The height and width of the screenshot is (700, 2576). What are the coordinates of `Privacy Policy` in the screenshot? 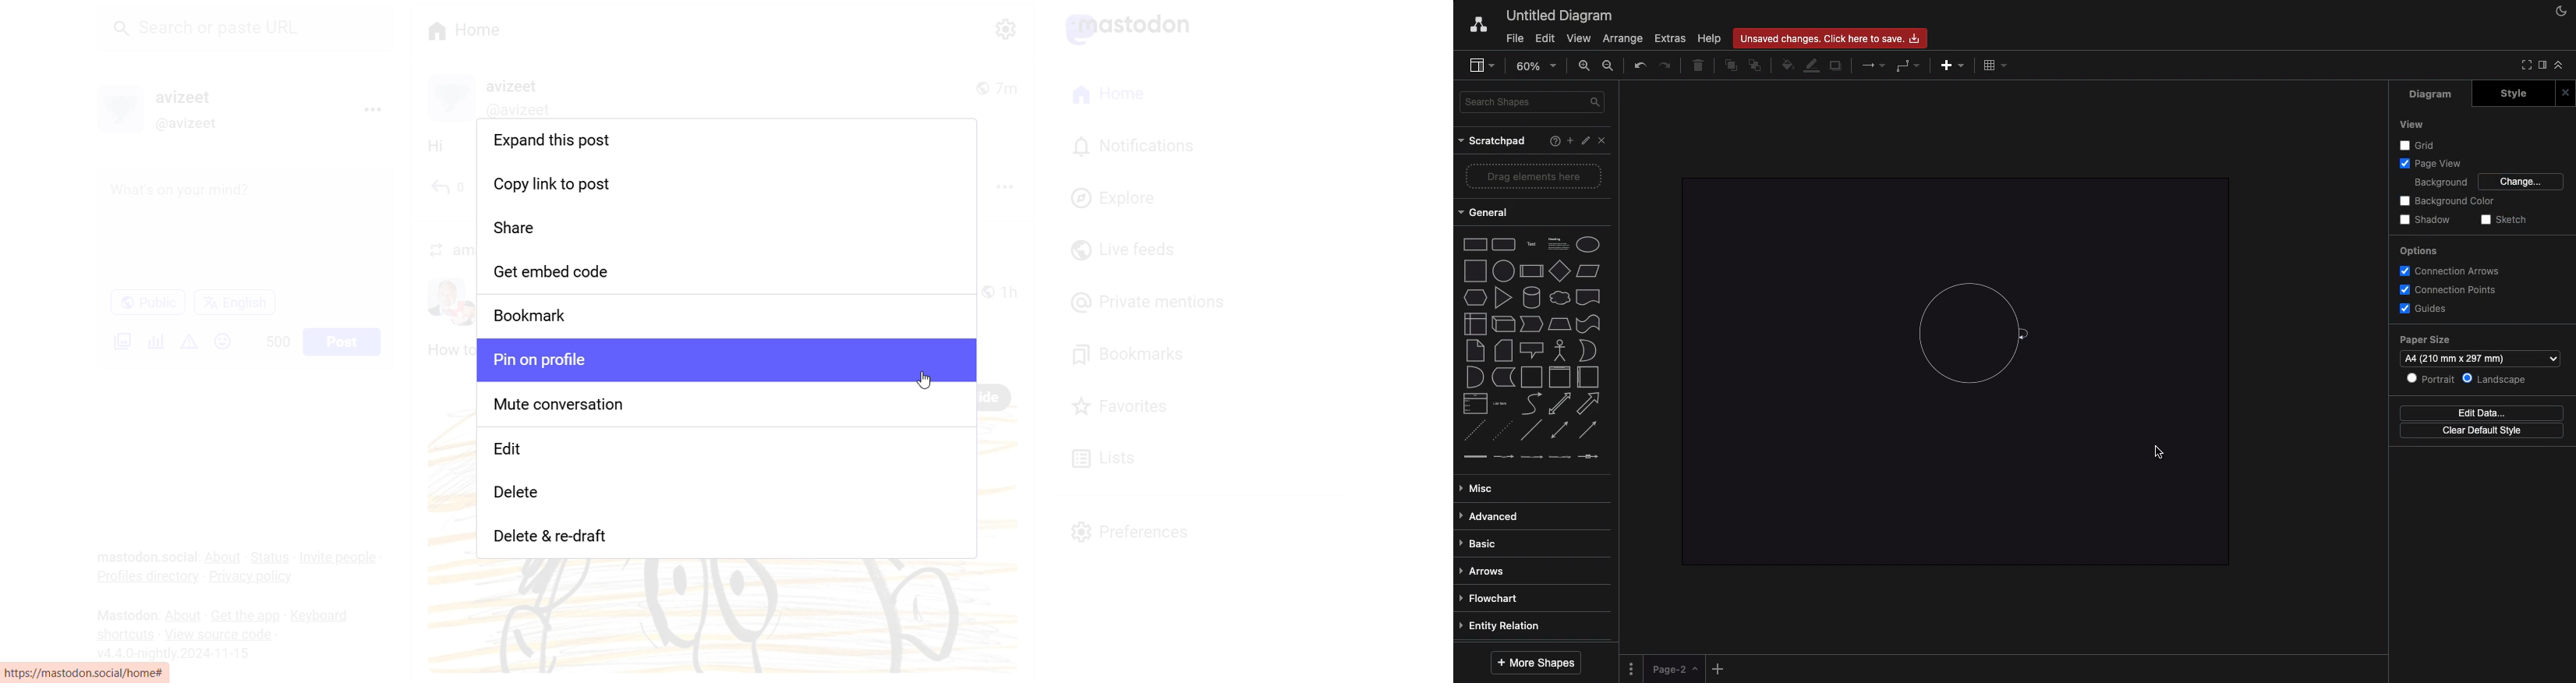 It's located at (254, 576).